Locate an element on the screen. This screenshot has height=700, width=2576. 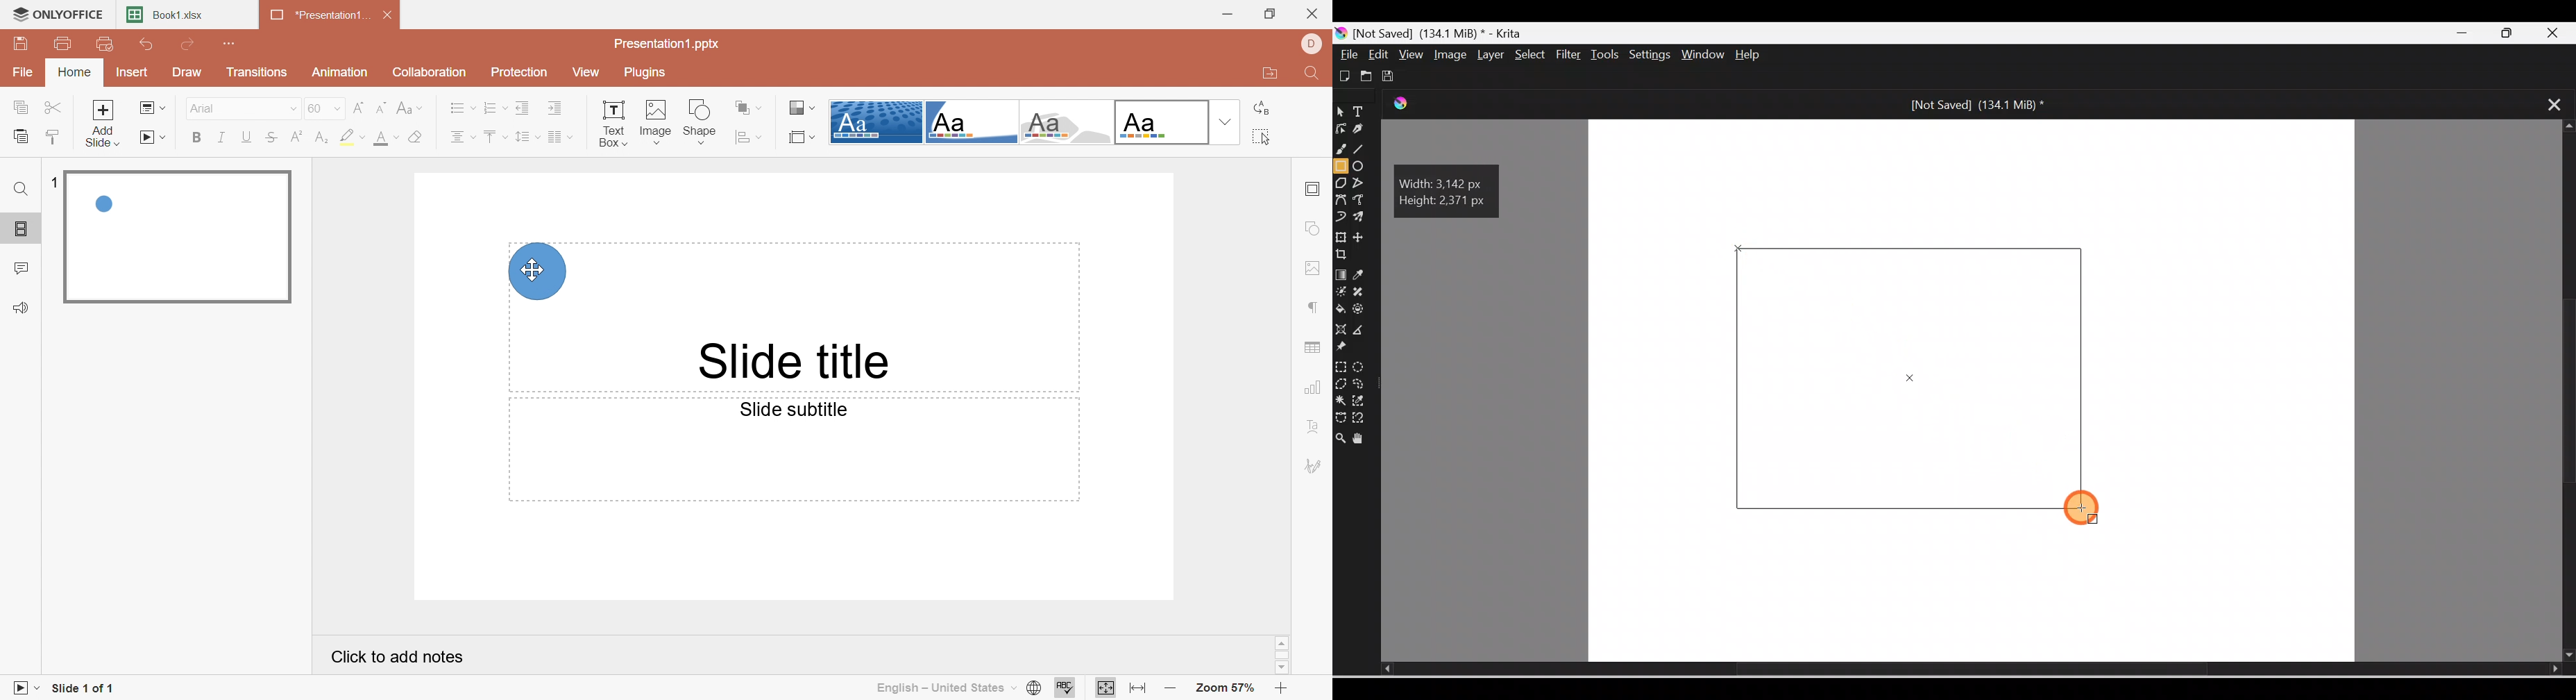
Magnetic curve selection tool is located at coordinates (1362, 419).